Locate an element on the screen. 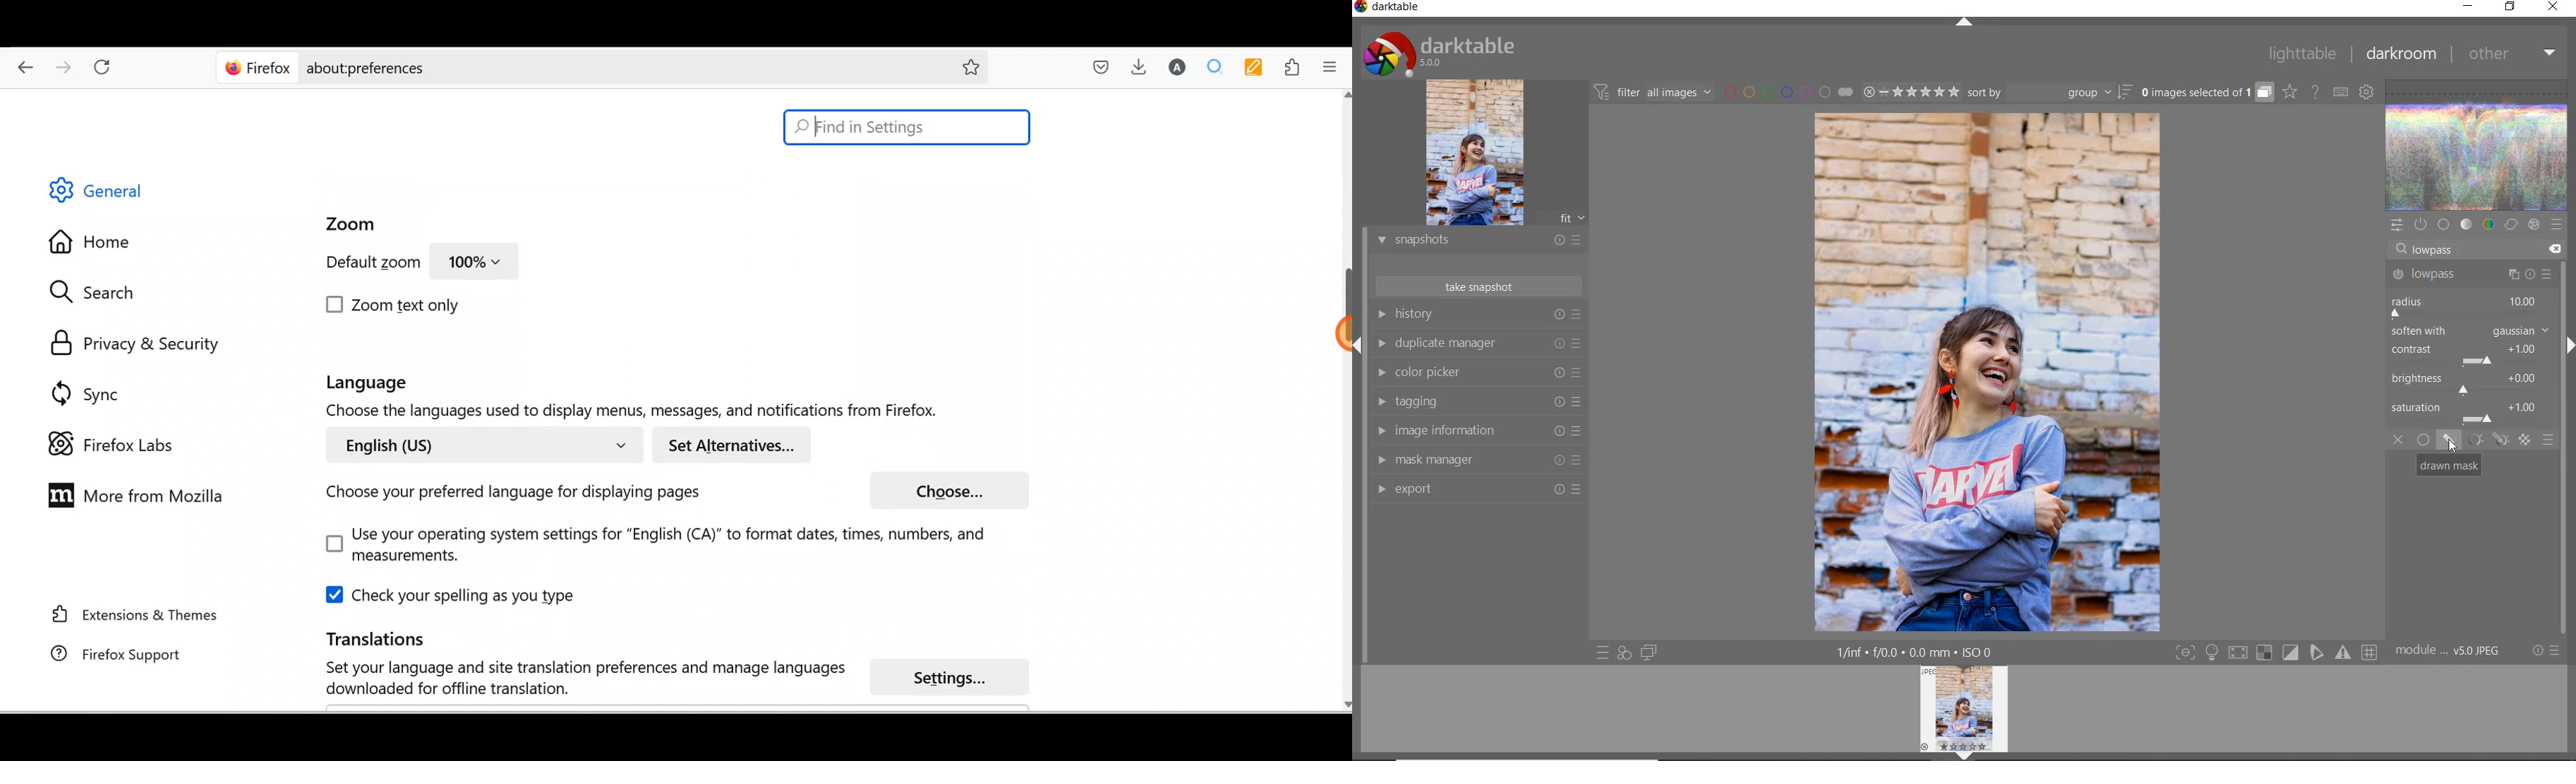  cursor is located at coordinates (2424, 248).